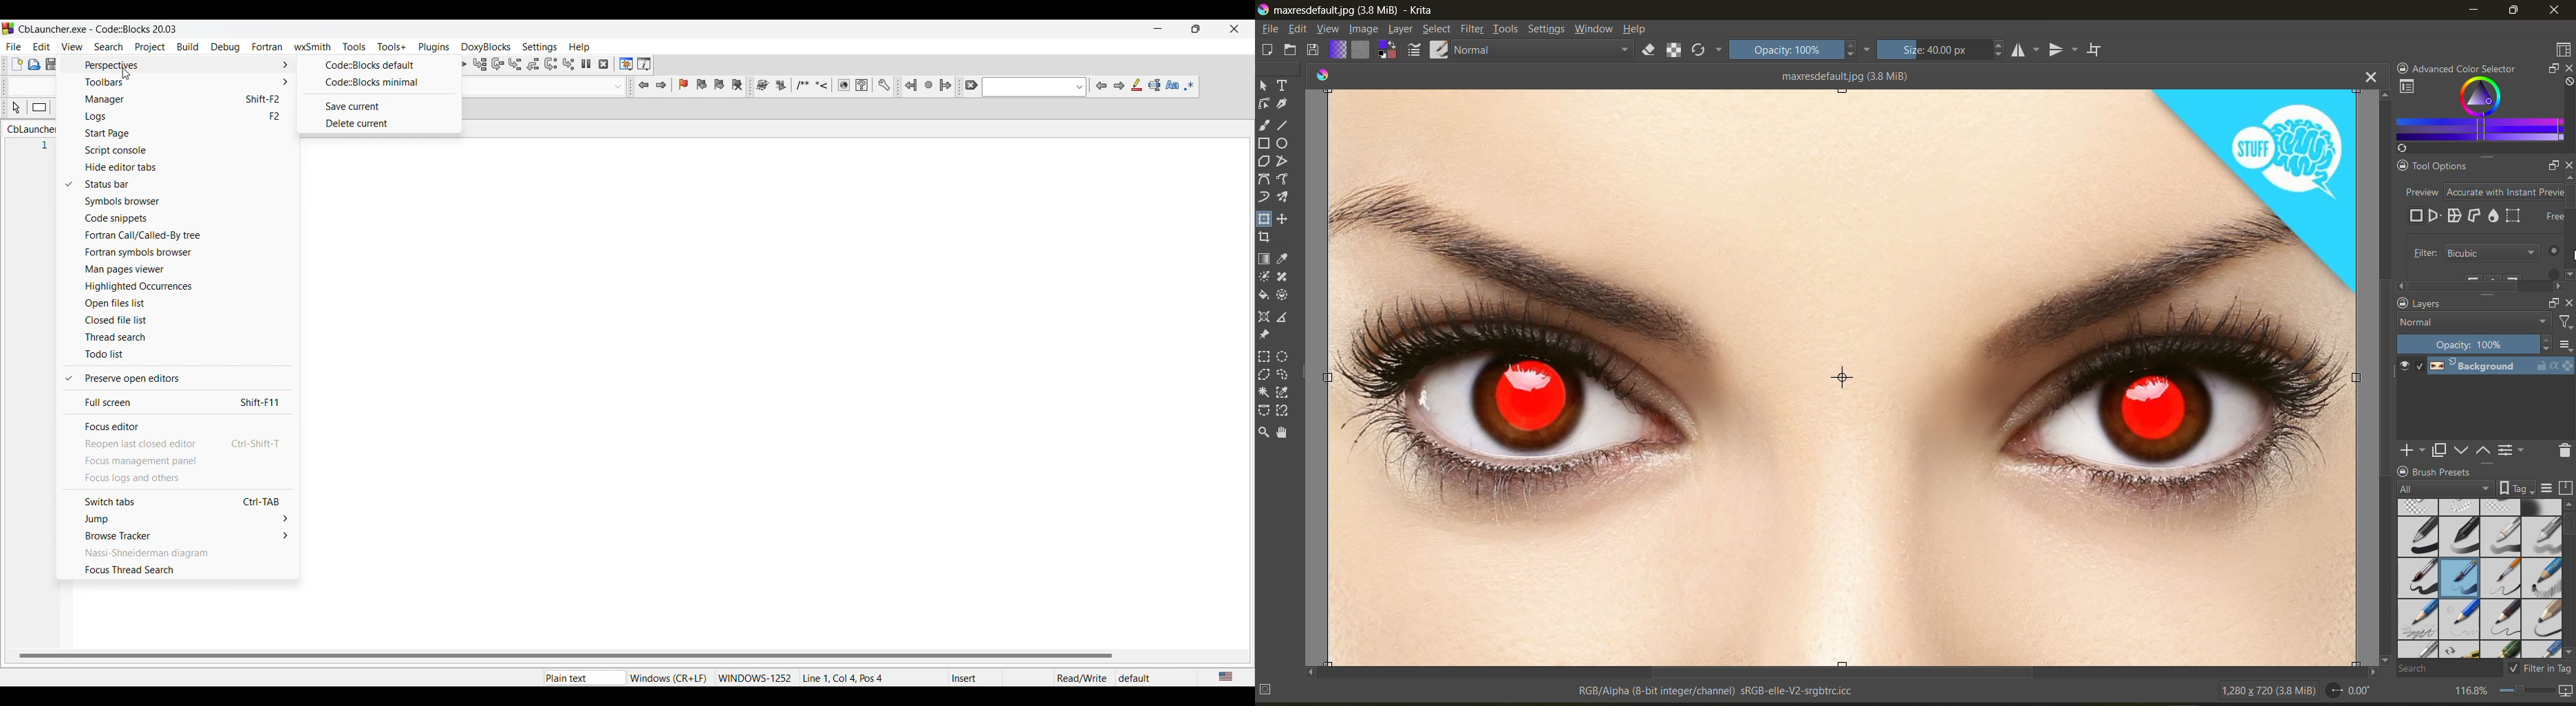  Describe the element at coordinates (1638, 30) in the screenshot. I see `help` at that location.